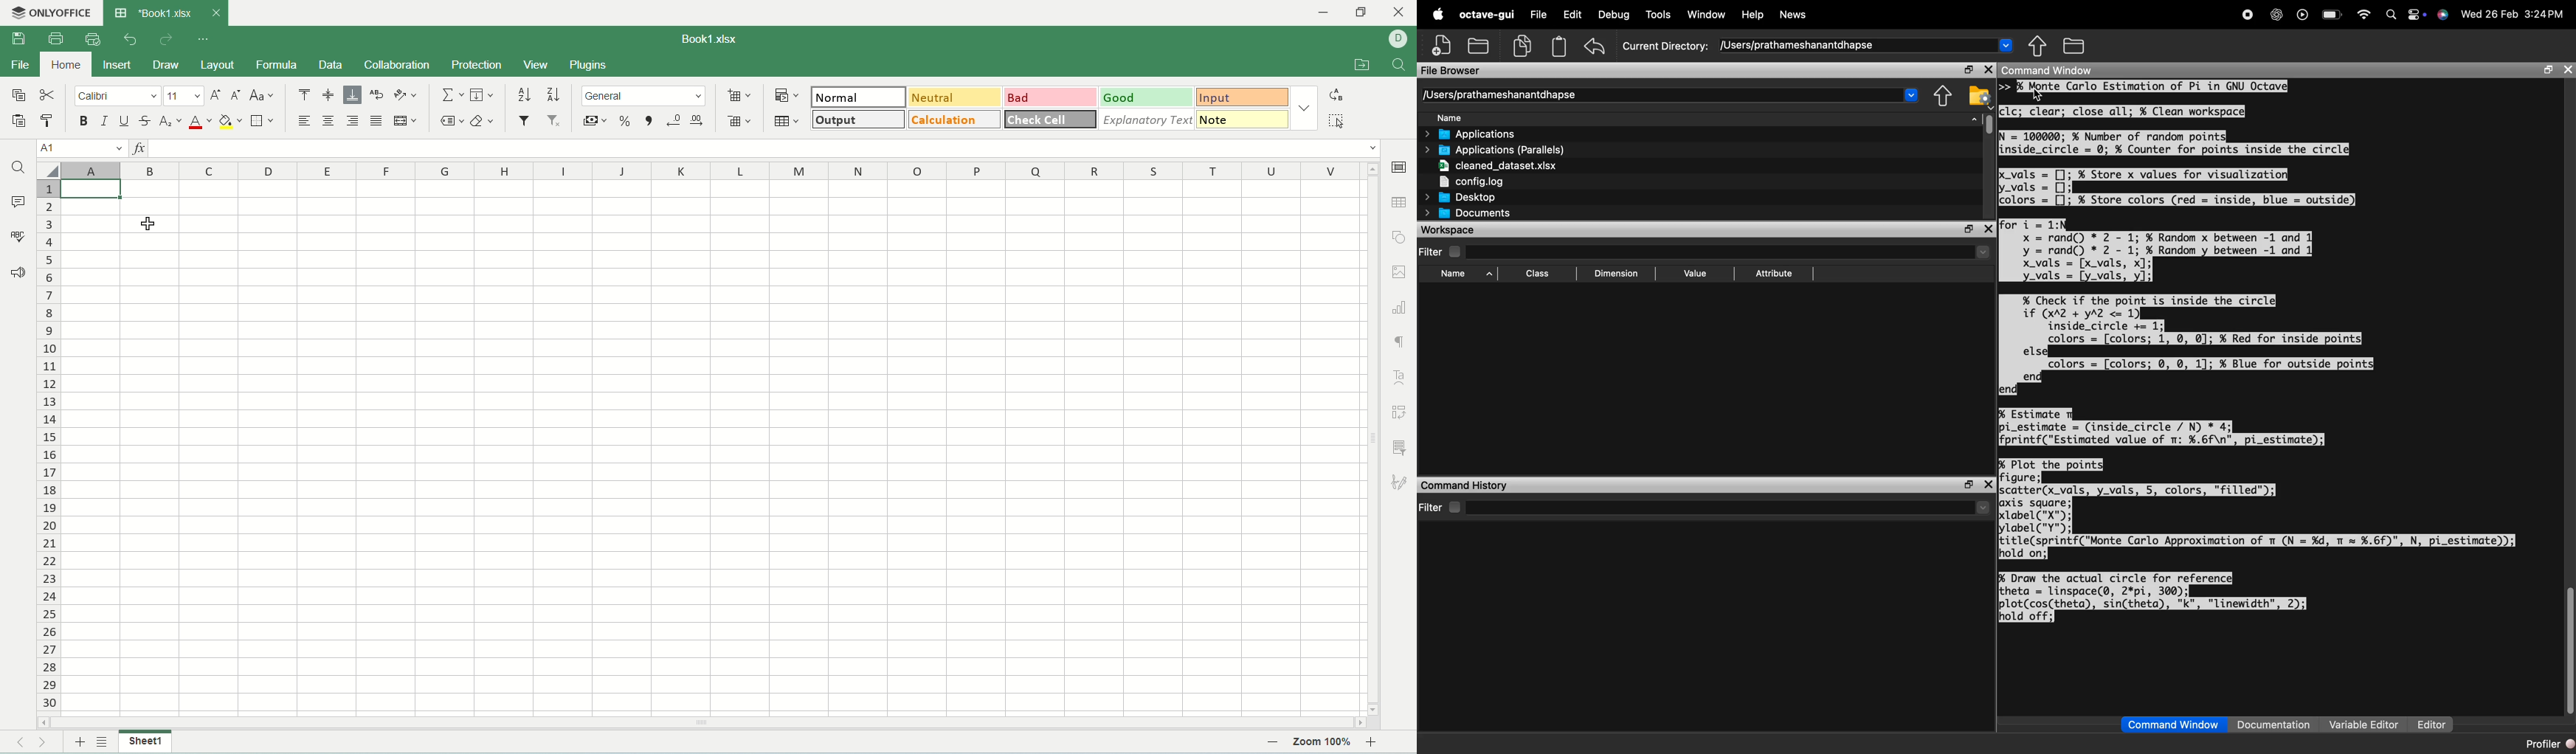 Image resolution: width=2576 pixels, height=756 pixels. What do you see at coordinates (790, 121) in the screenshot?
I see `format as table template` at bounding box center [790, 121].